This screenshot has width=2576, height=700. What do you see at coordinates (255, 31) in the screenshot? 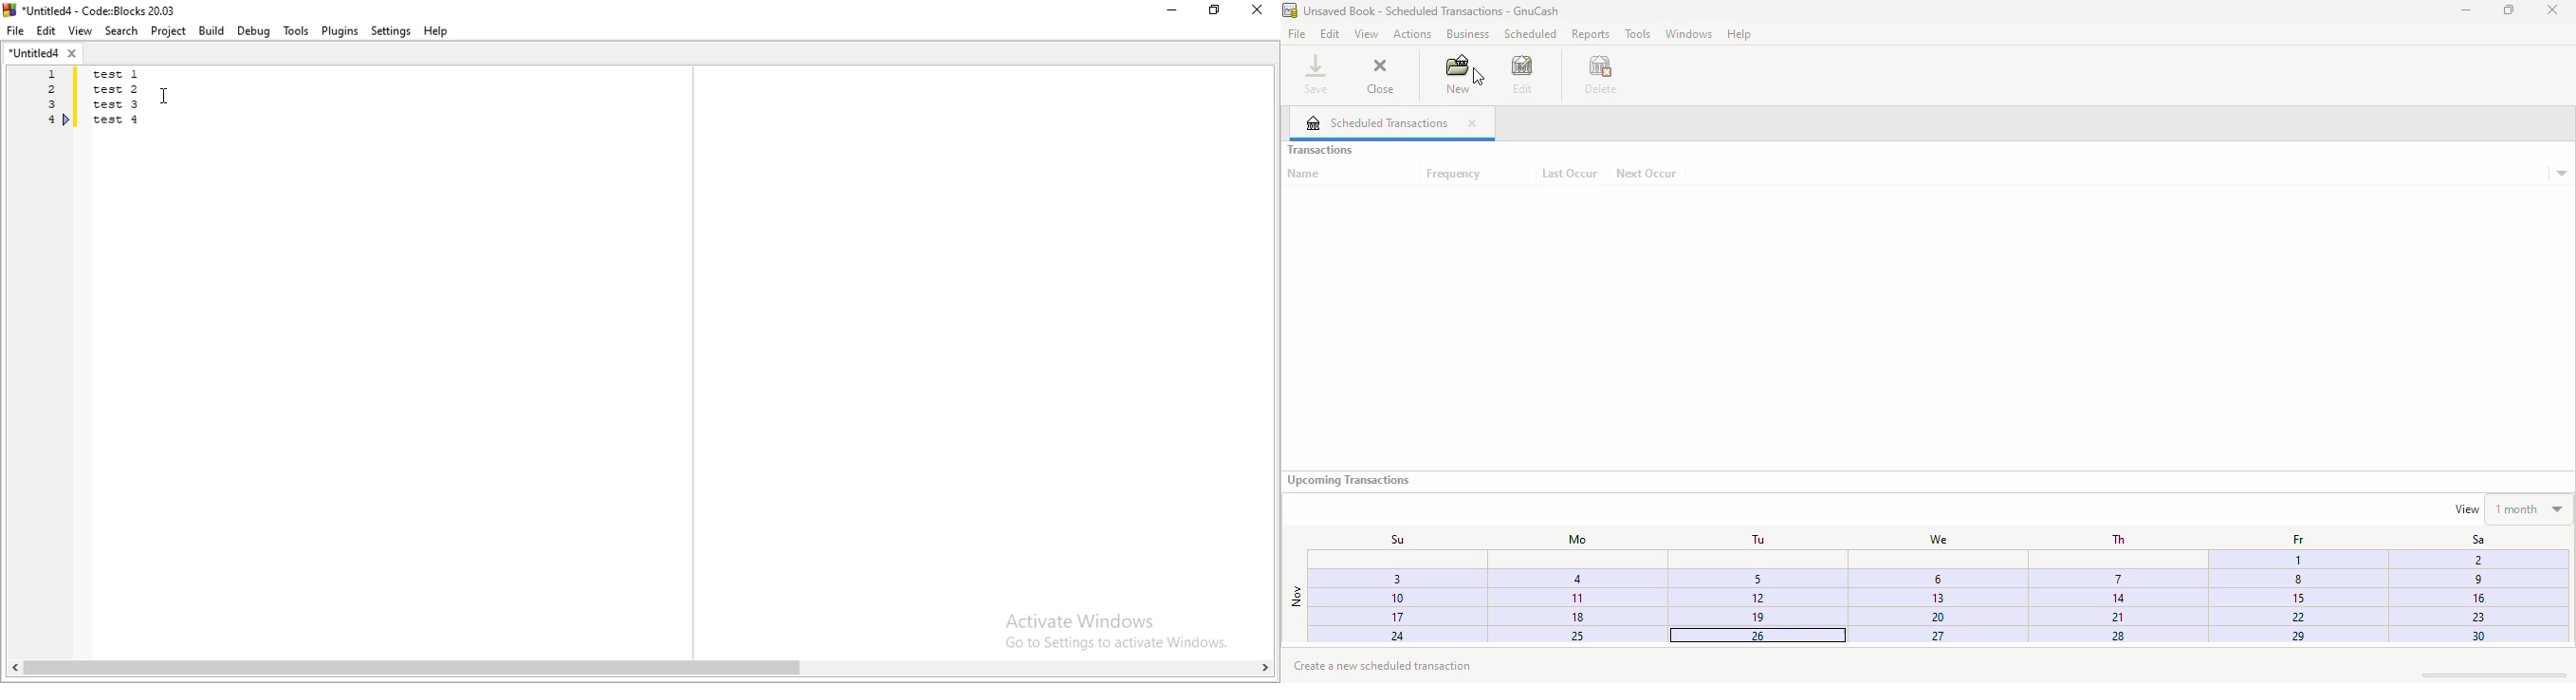
I see `Debug ` at bounding box center [255, 31].